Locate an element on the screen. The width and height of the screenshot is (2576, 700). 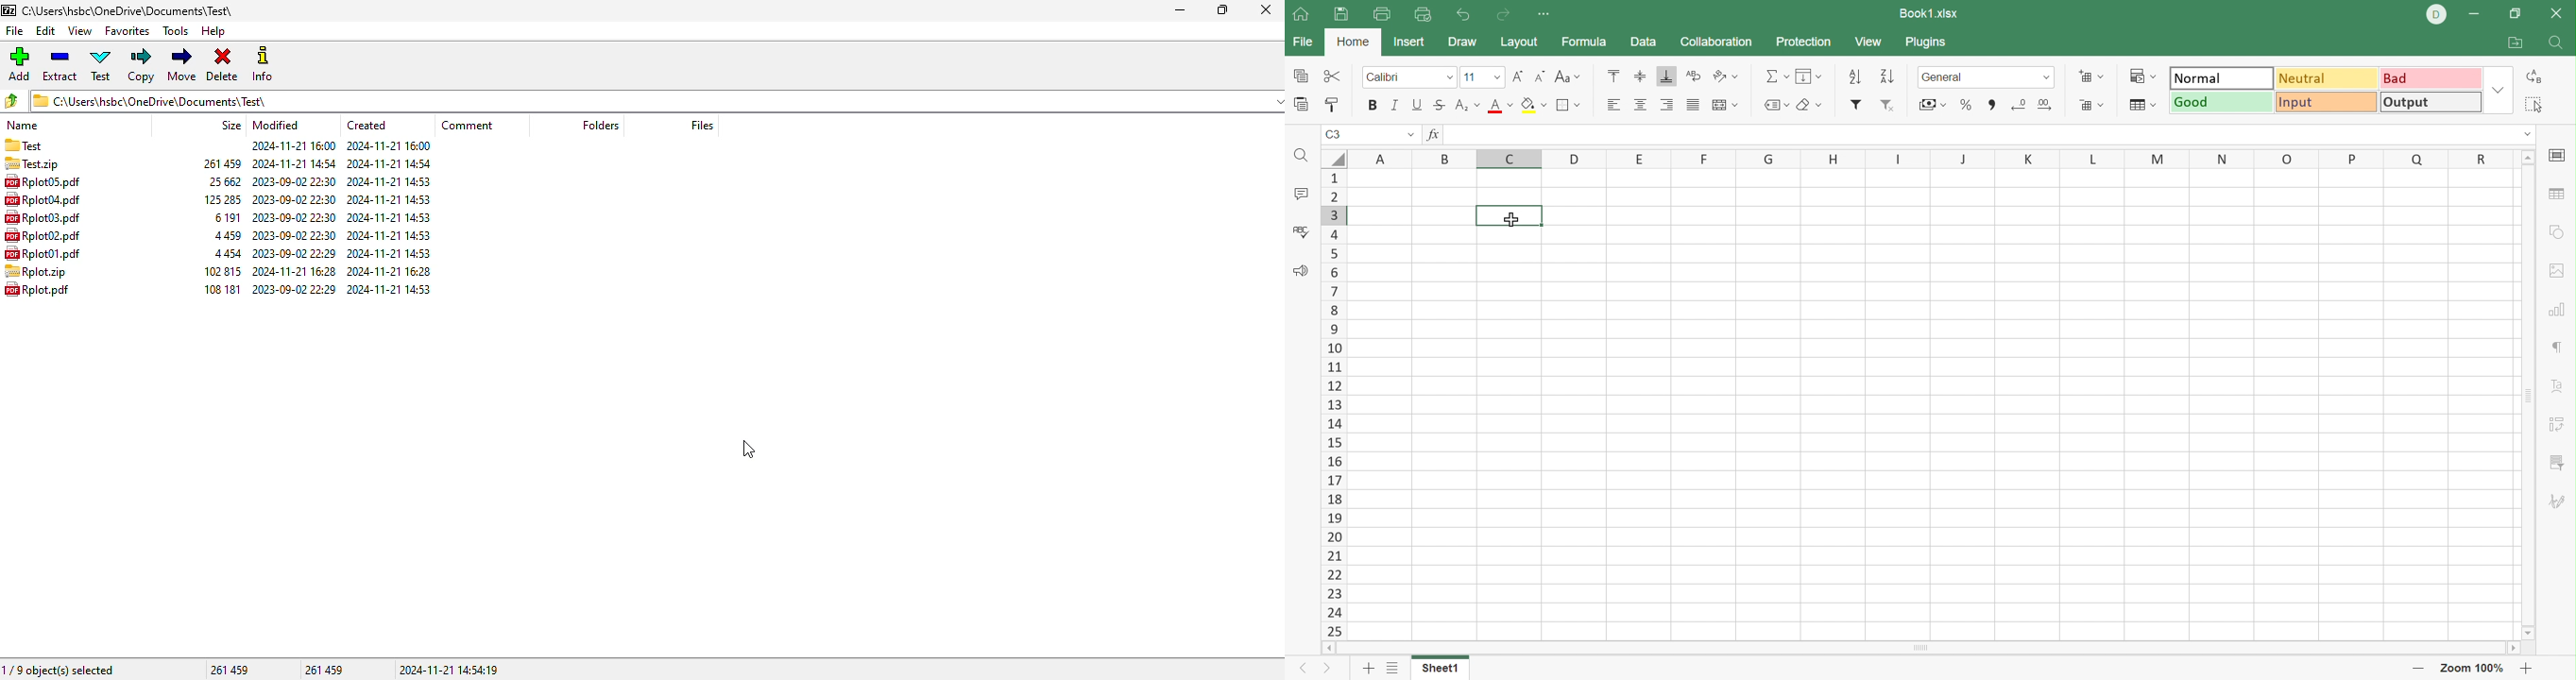
Font size is located at coordinates (1483, 78).